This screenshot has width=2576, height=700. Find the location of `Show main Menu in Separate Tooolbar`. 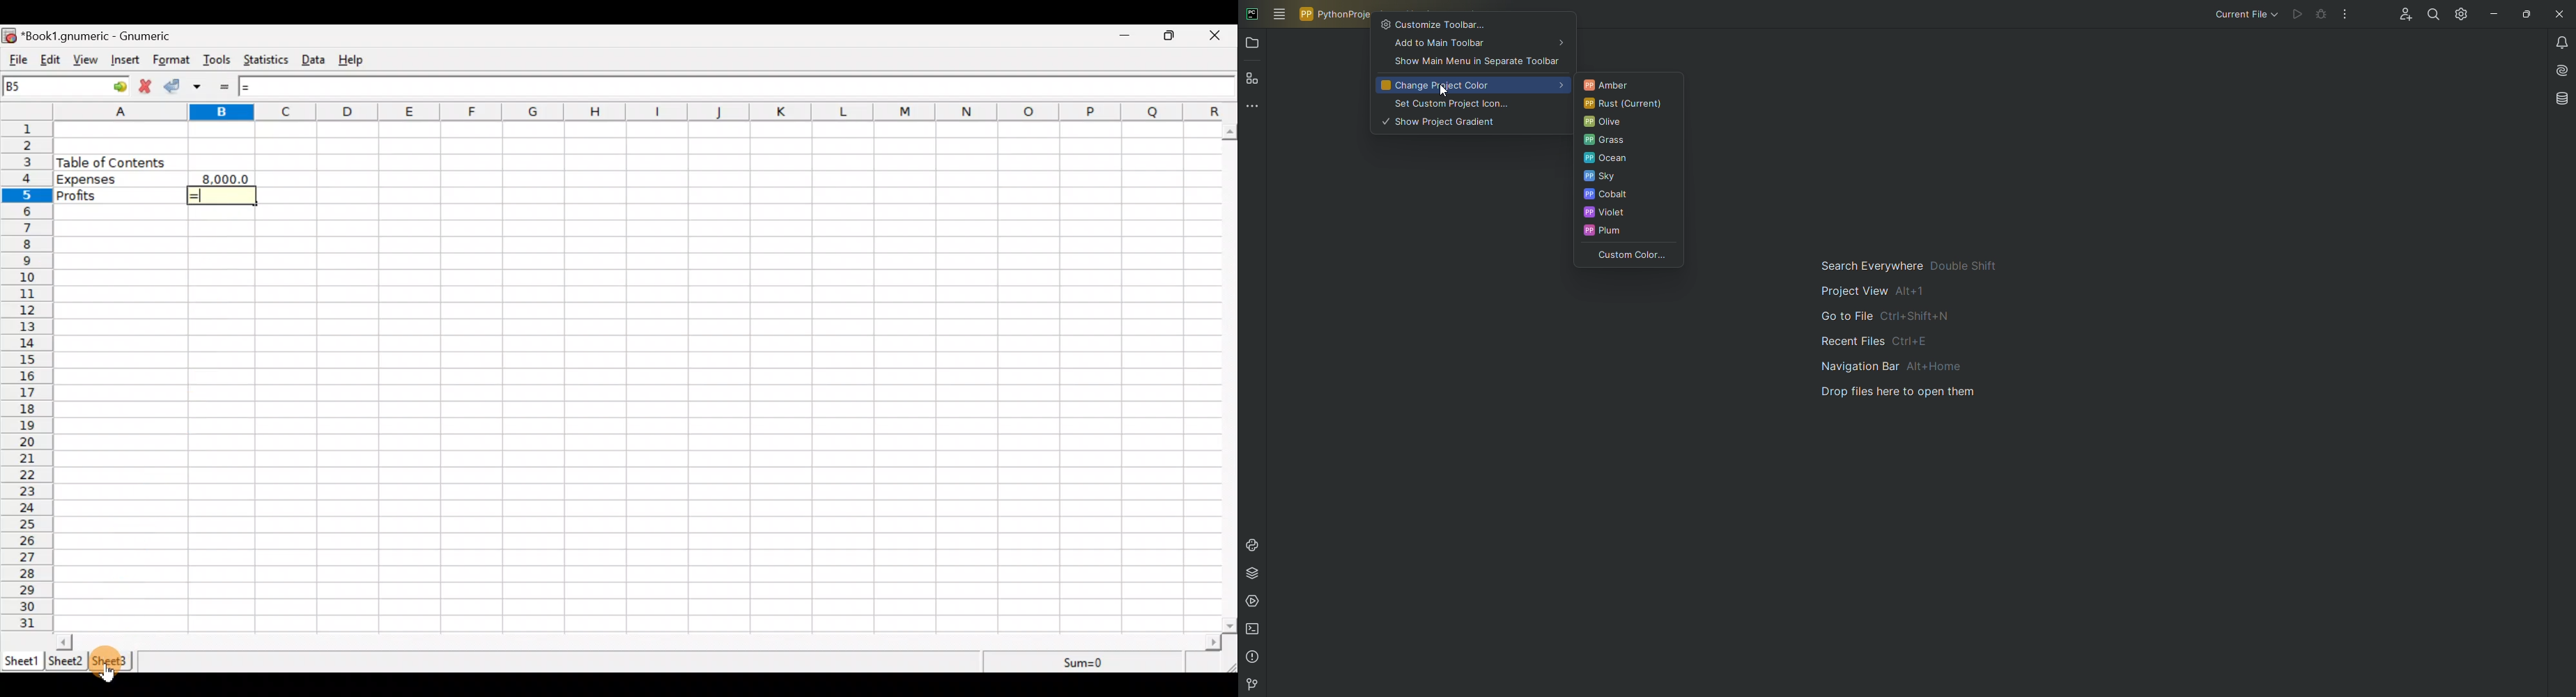

Show main Menu in Separate Tooolbar is located at coordinates (1475, 62).